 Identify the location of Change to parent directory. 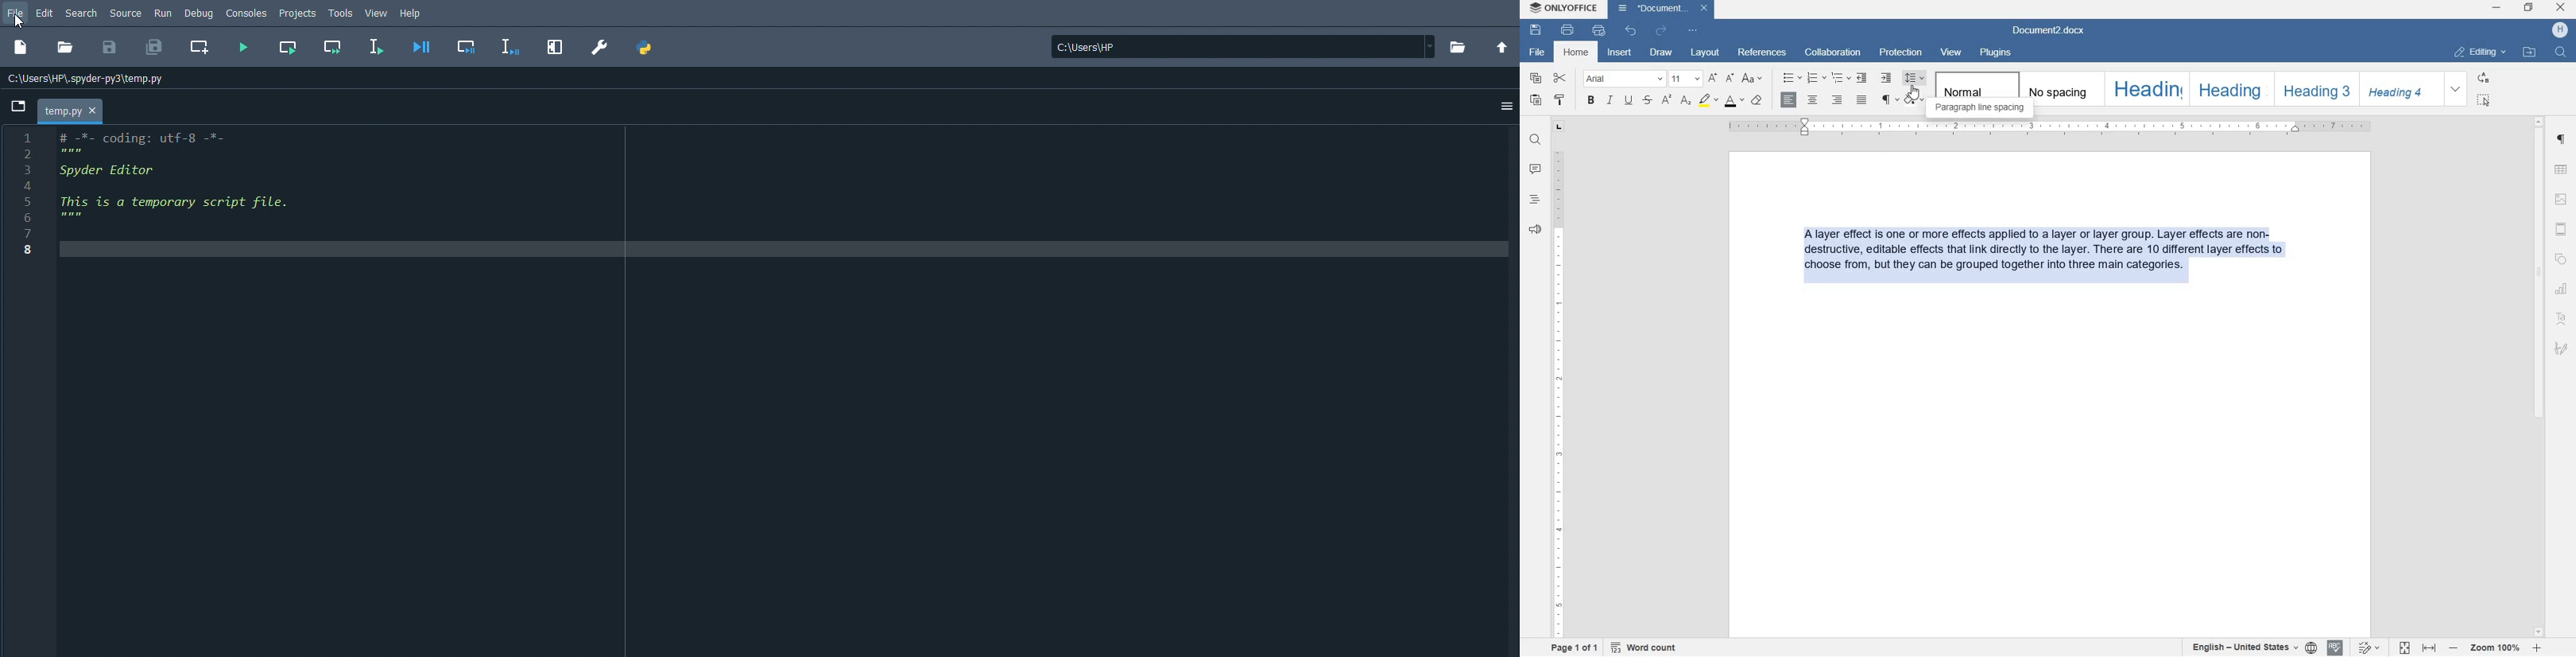
(1502, 47).